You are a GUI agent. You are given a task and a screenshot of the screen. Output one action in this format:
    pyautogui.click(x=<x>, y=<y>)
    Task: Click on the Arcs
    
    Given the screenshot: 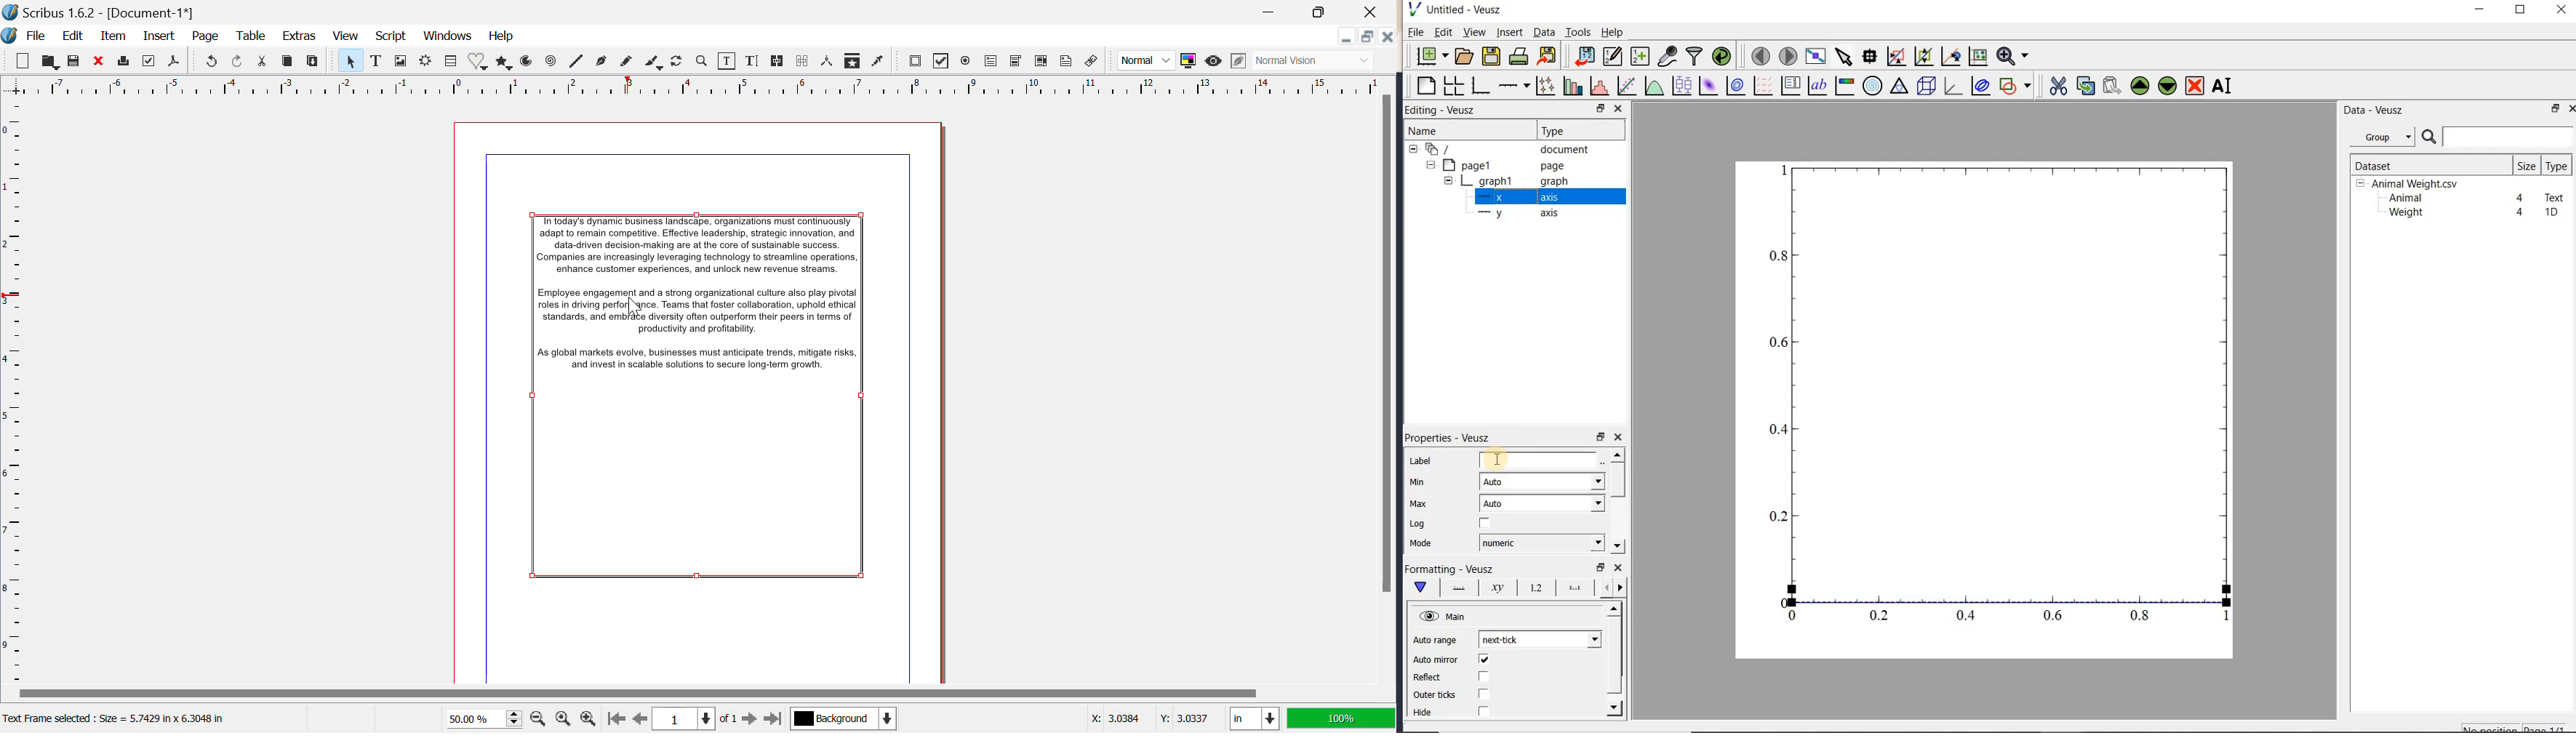 What is the action you would take?
    pyautogui.click(x=528, y=62)
    